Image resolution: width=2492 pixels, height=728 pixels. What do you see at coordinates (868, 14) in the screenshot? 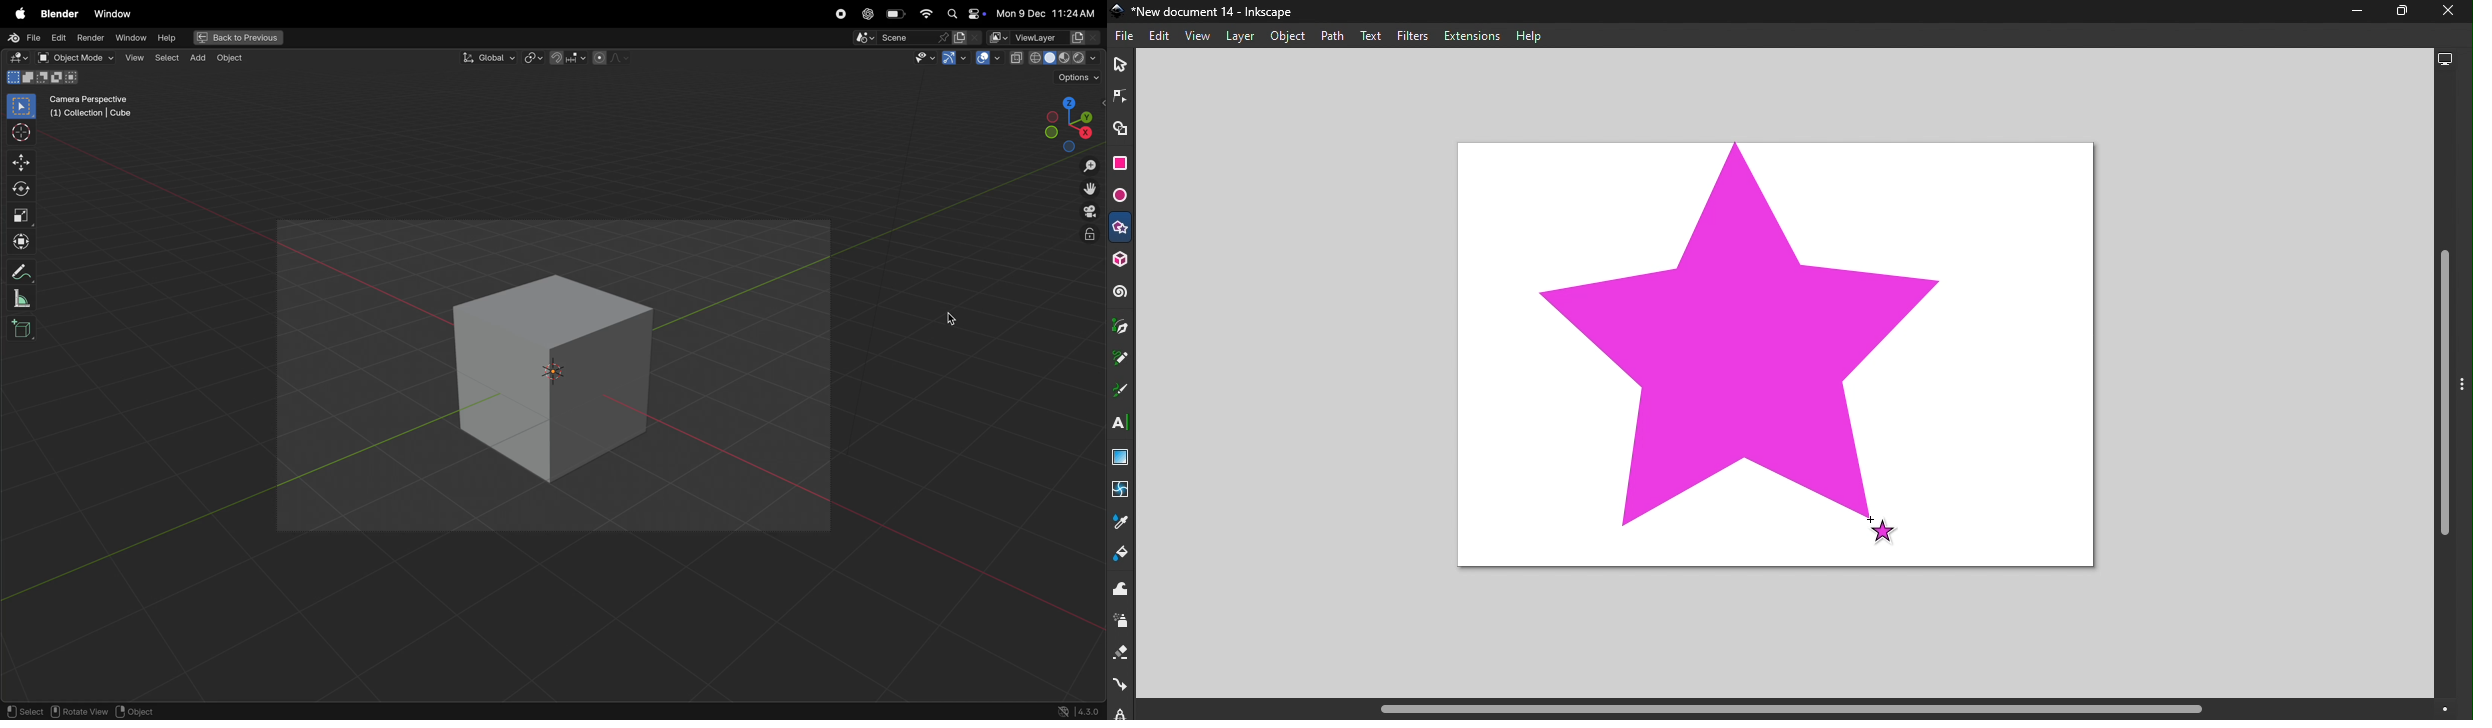
I see `Chatgpt` at bounding box center [868, 14].